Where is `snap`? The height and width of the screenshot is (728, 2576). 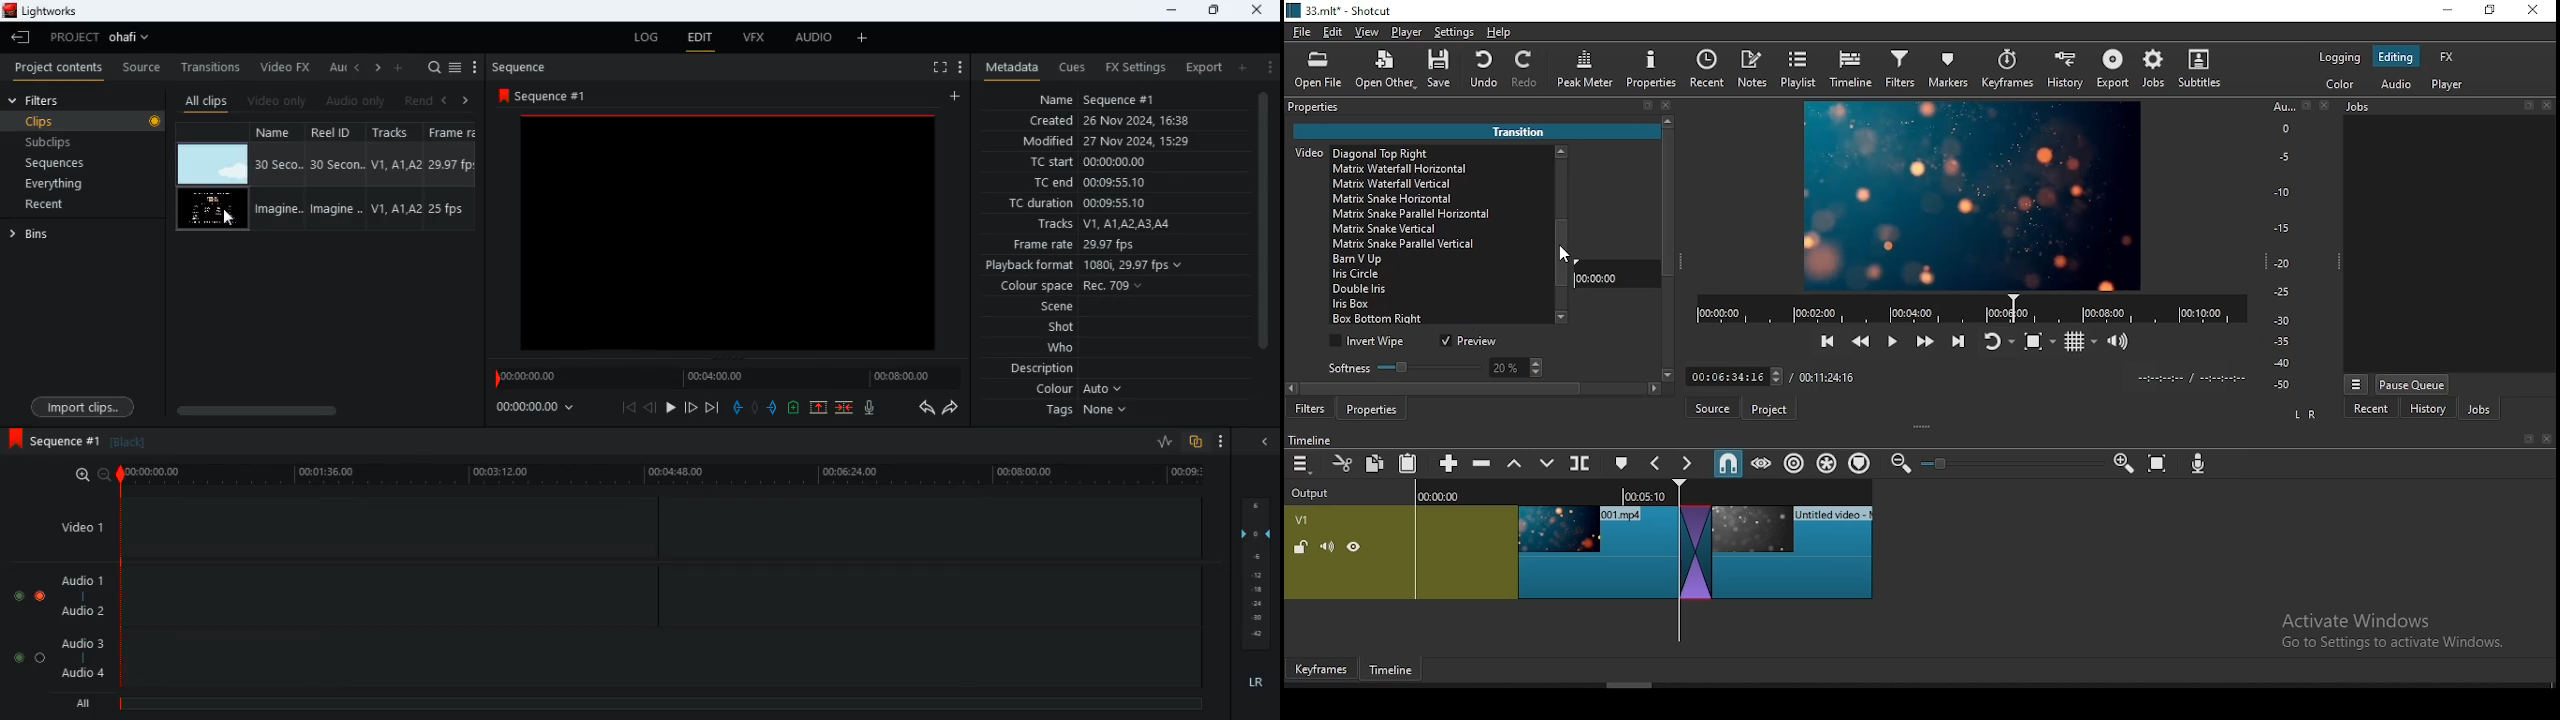 snap is located at coordinates (1727, 463).